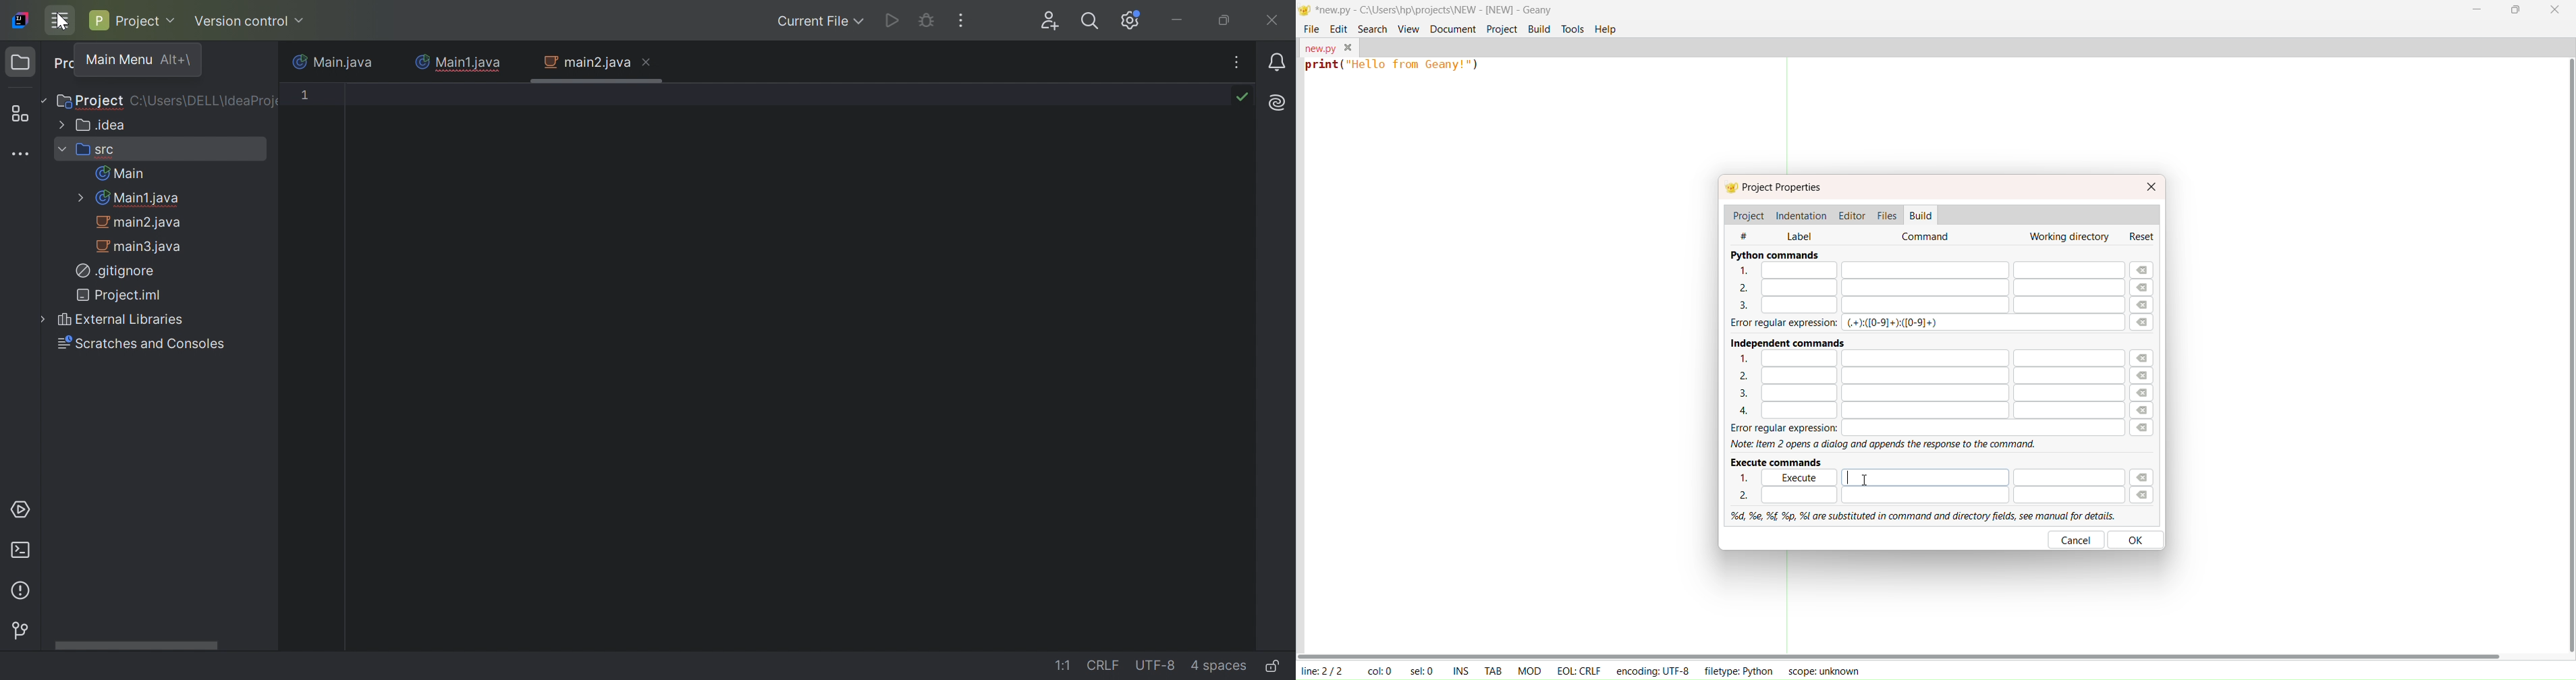 The height and width of the screenshot is (700, 2576). I want to click on 2., so click(1919, 287).